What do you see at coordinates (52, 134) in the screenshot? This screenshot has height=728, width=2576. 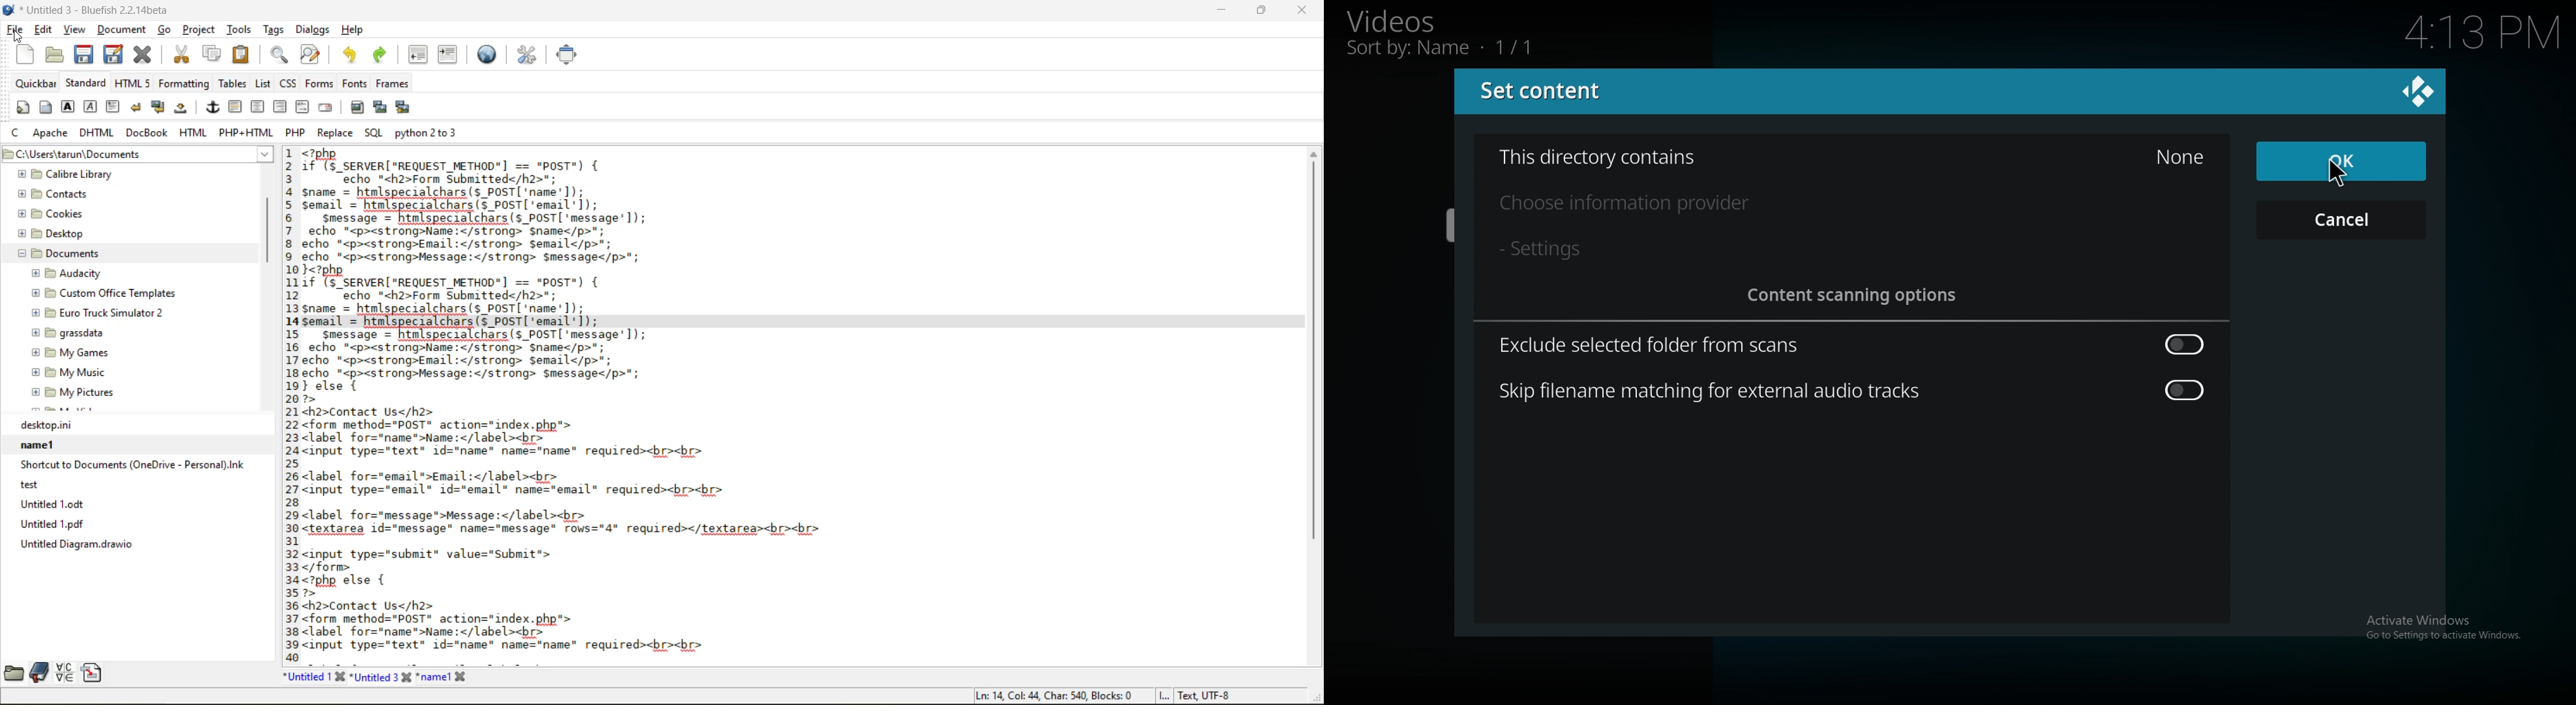 I see `apache` at bounding box center [52, 134].